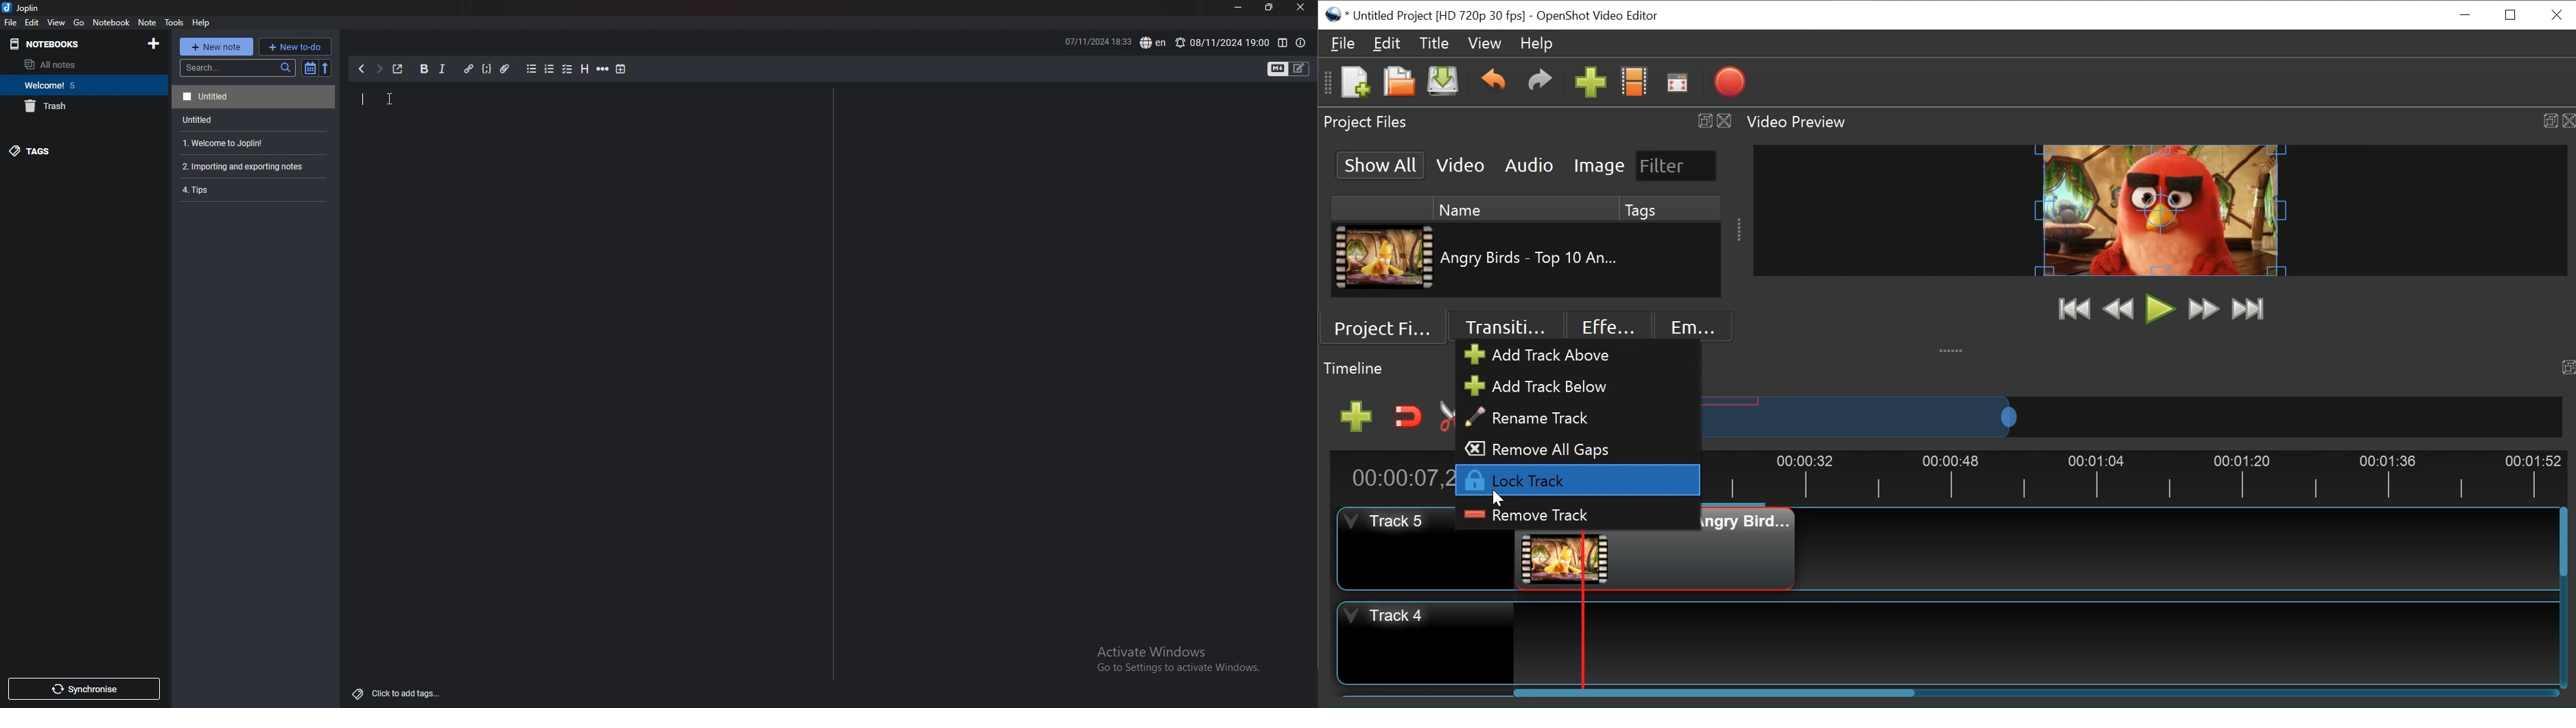 The width and height of the screenshot is (2576, 728). I want to click on toggle external editor, so click(397, 69).